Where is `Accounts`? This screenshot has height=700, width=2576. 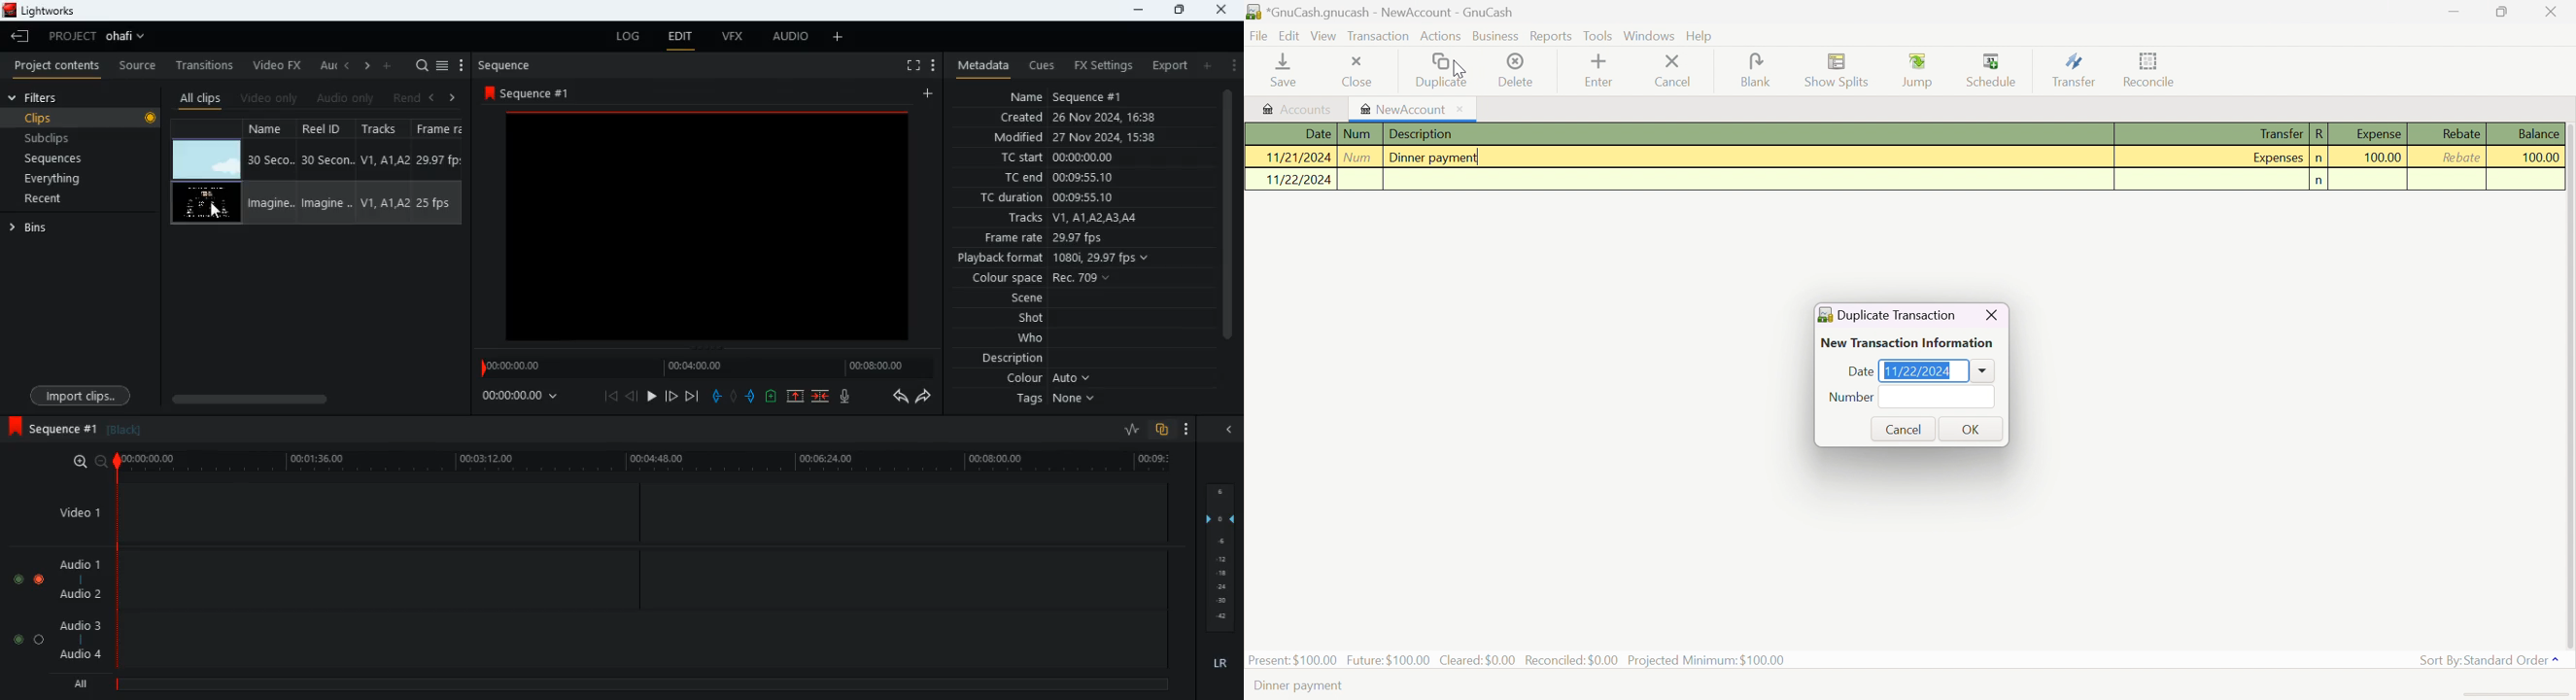 Accounts is located at coordinates (1296, 108).